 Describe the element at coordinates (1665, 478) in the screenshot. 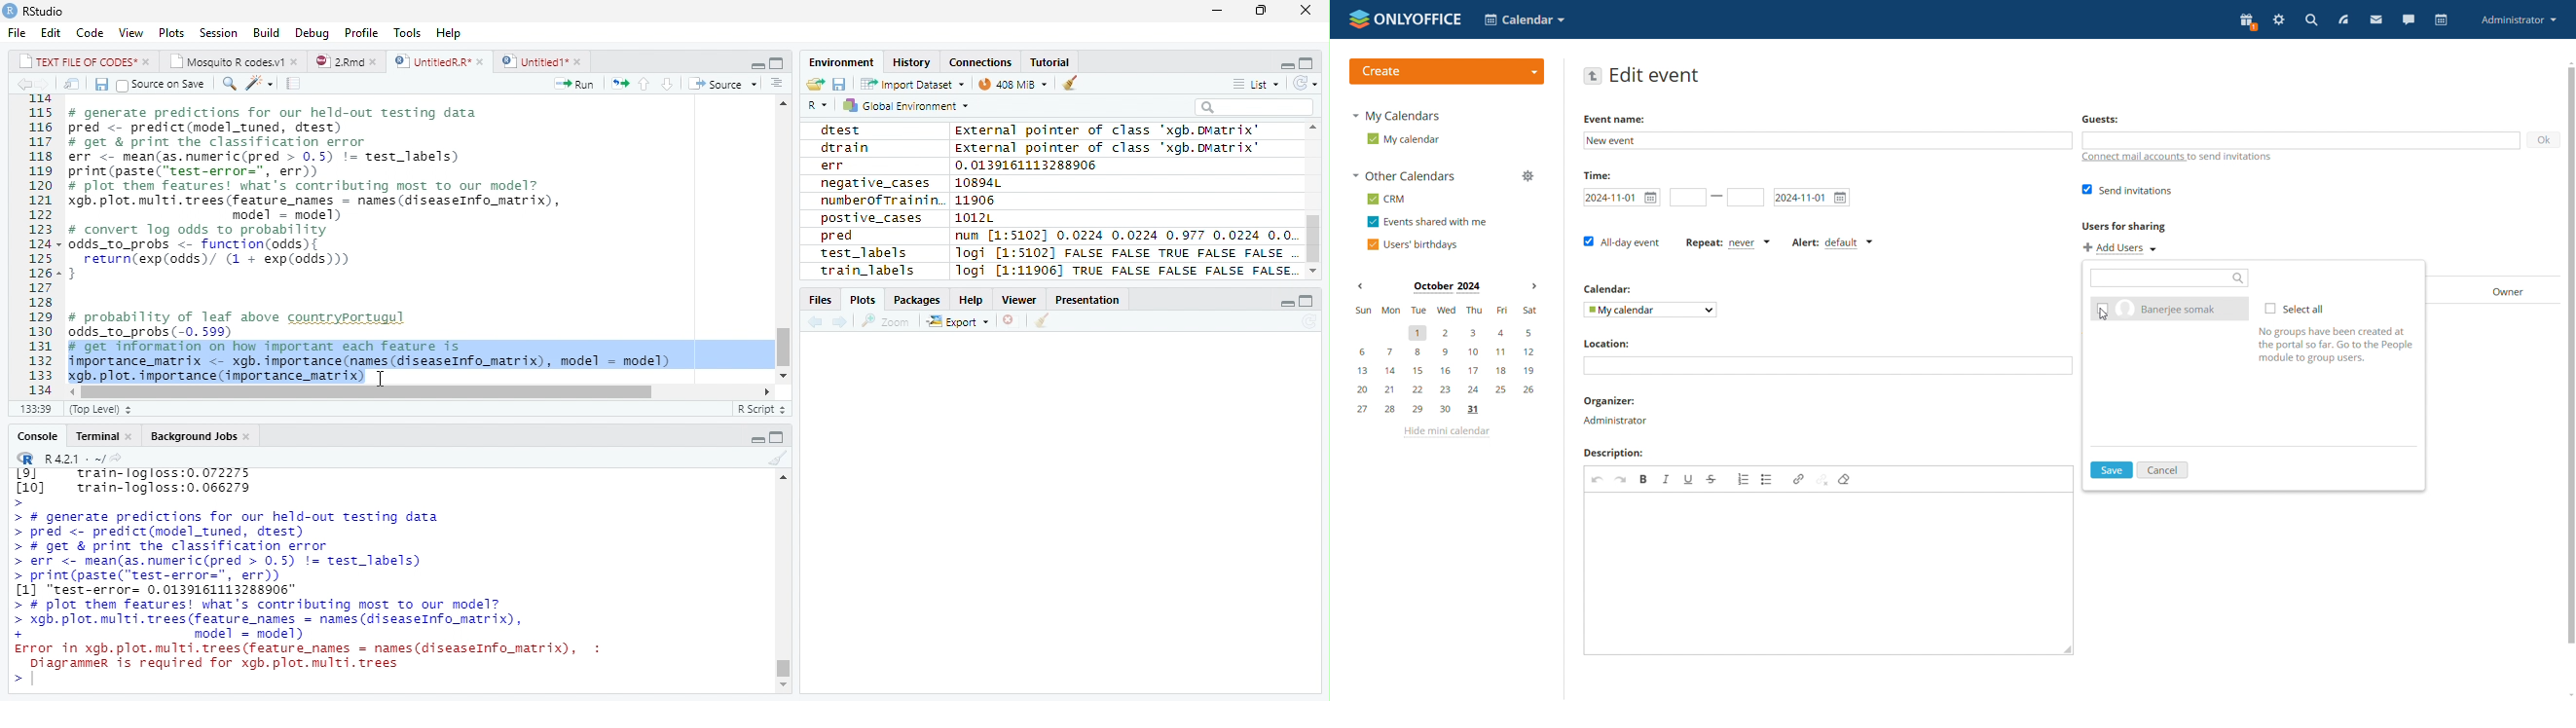

I see `italic` at that location.